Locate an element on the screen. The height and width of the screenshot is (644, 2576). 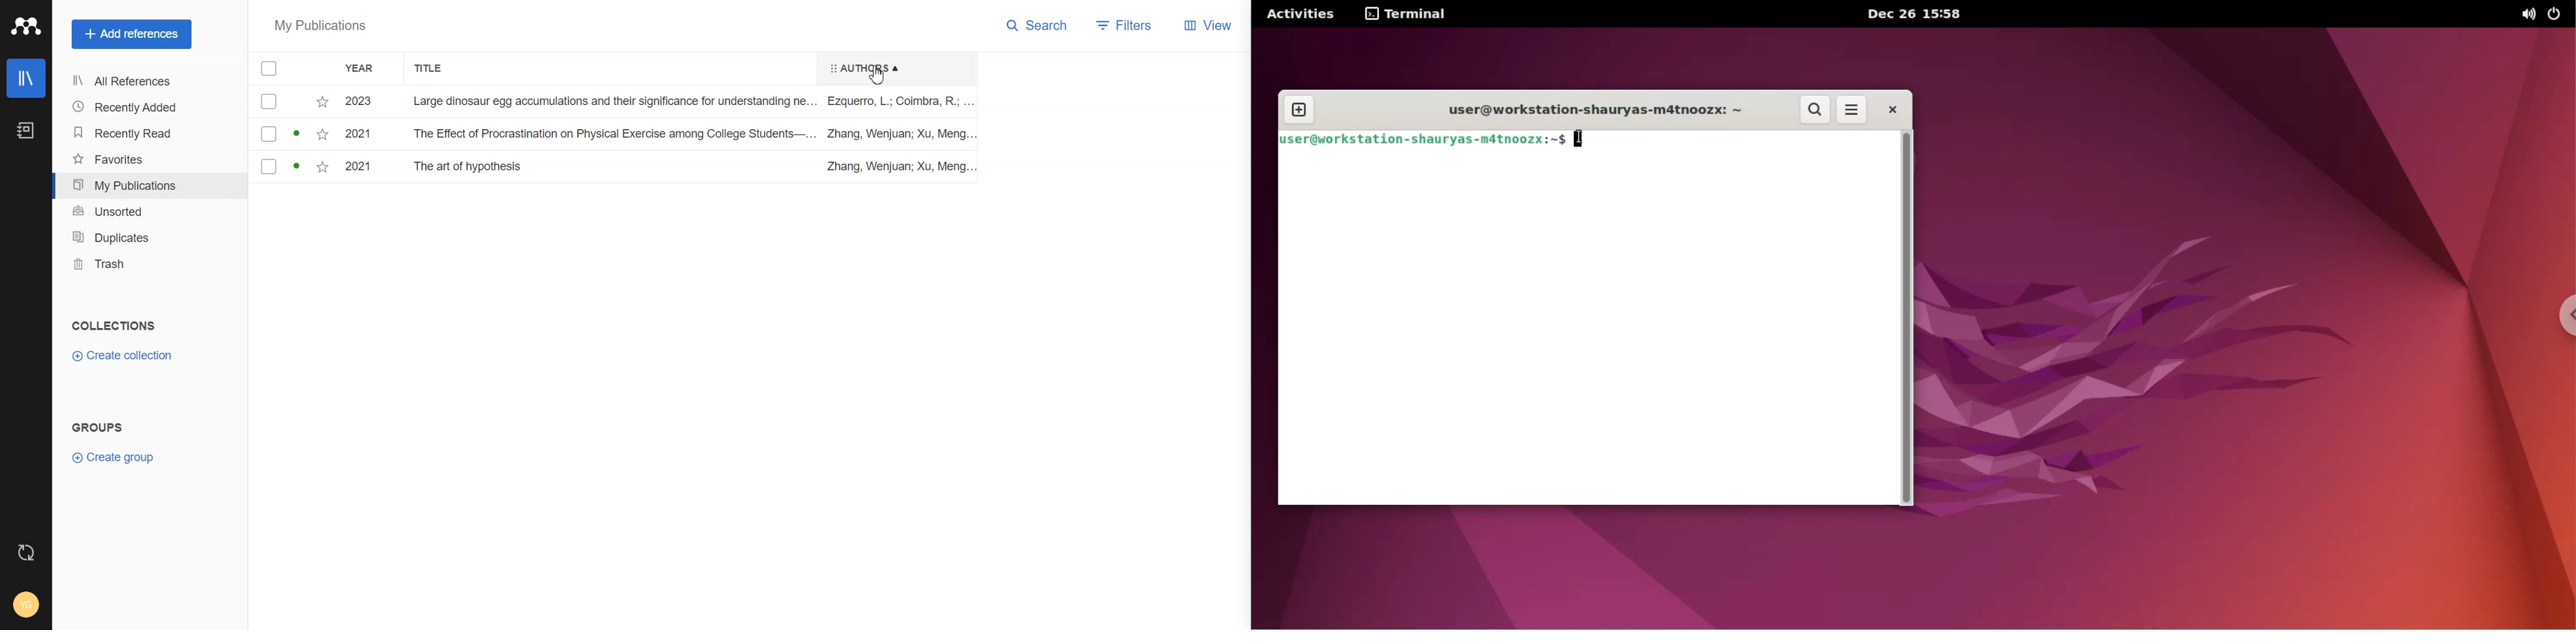
Create Collection is located at coordinates (122, 355).